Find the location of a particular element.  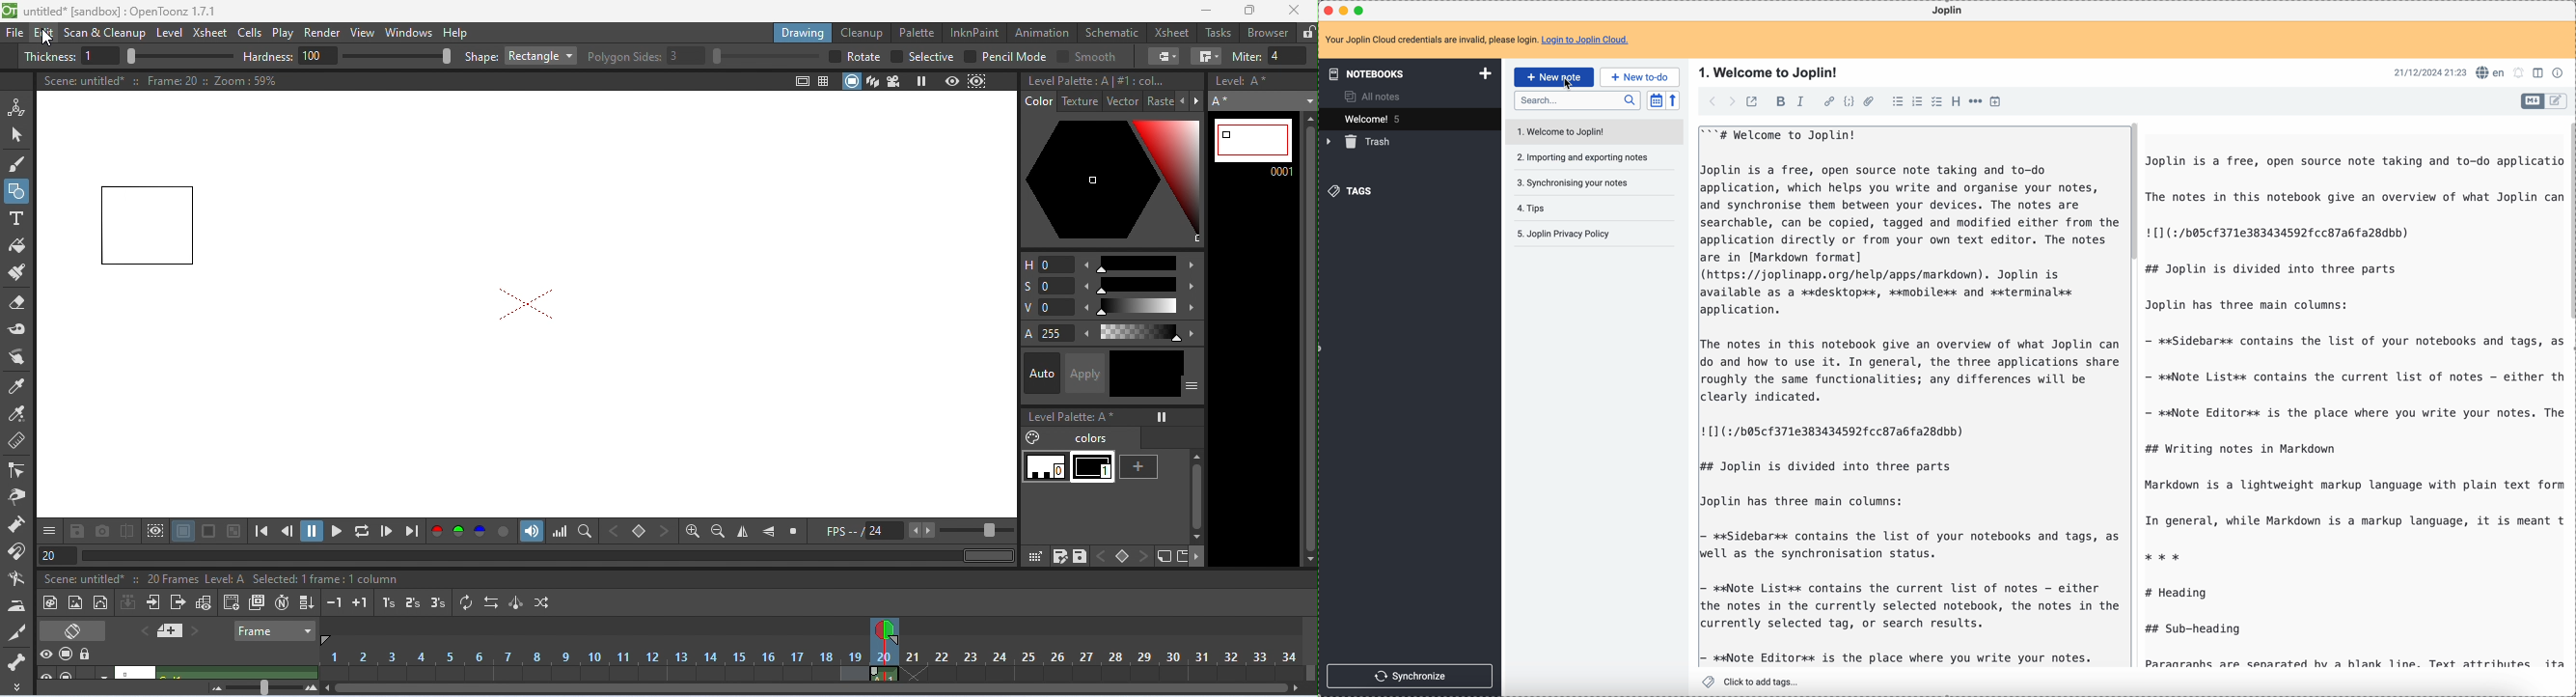

click to add tags is located at coordinates (1753, 681).